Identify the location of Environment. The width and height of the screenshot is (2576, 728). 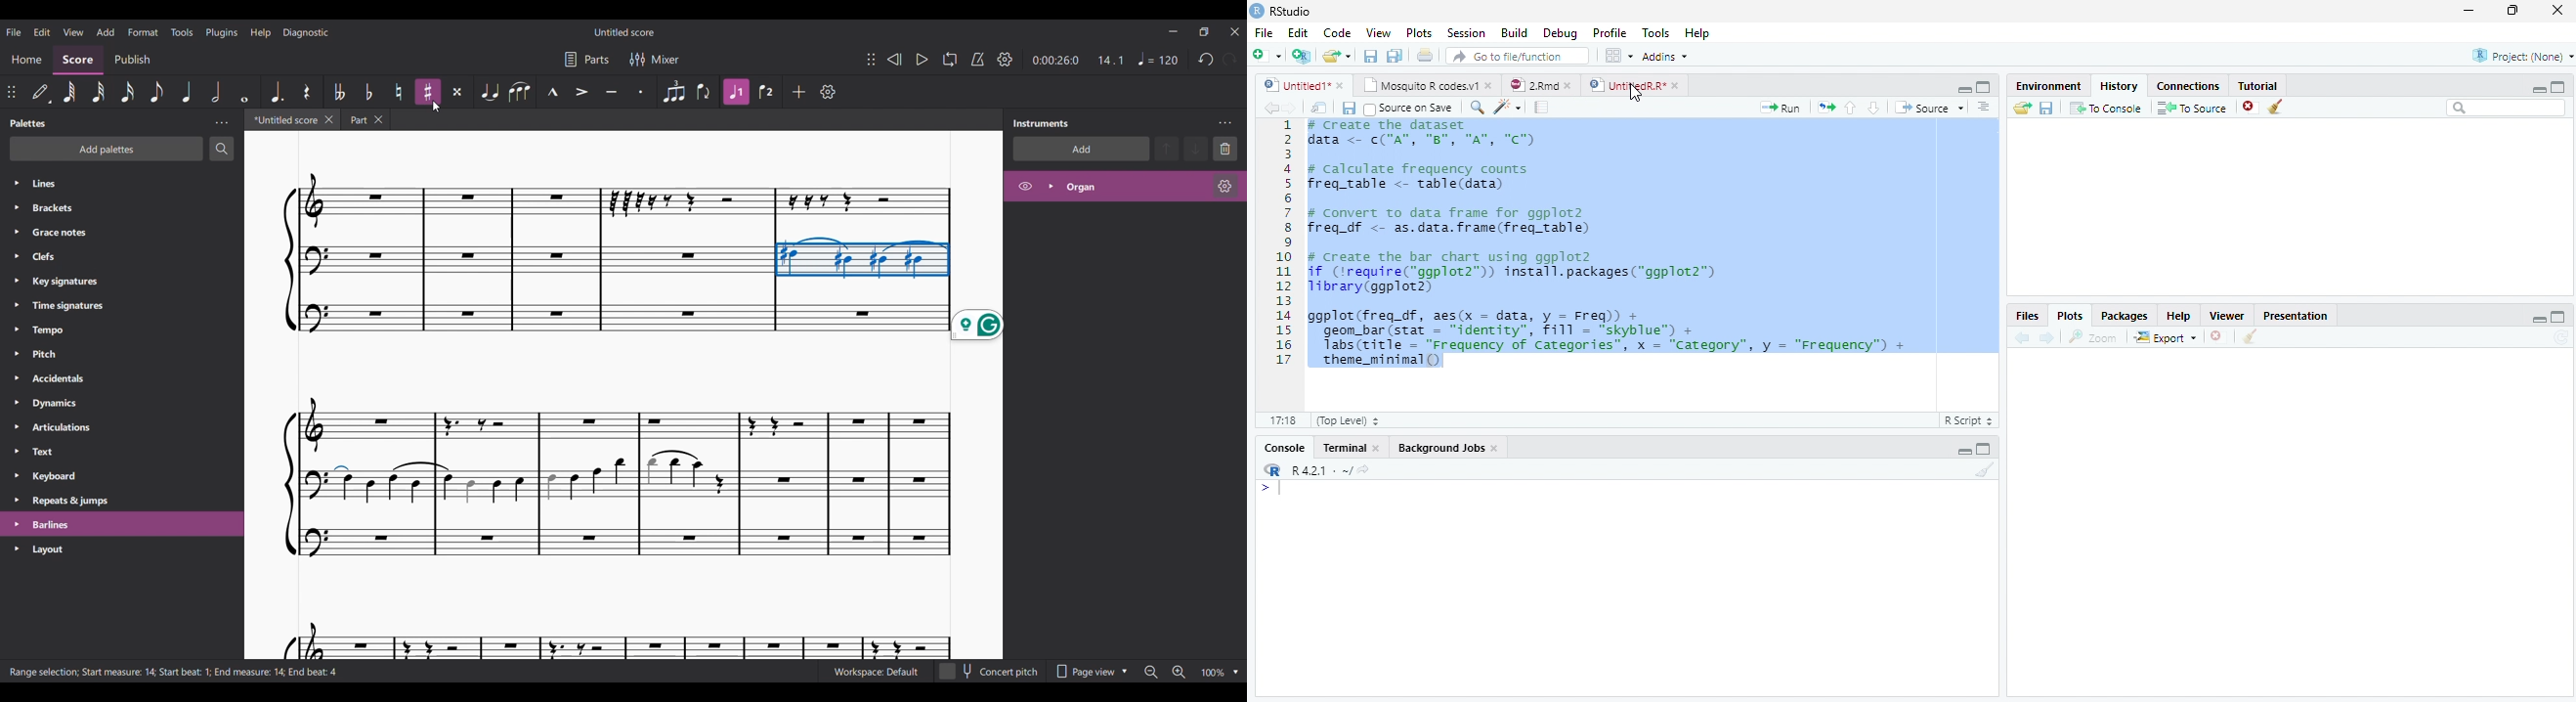
(2046, 86).